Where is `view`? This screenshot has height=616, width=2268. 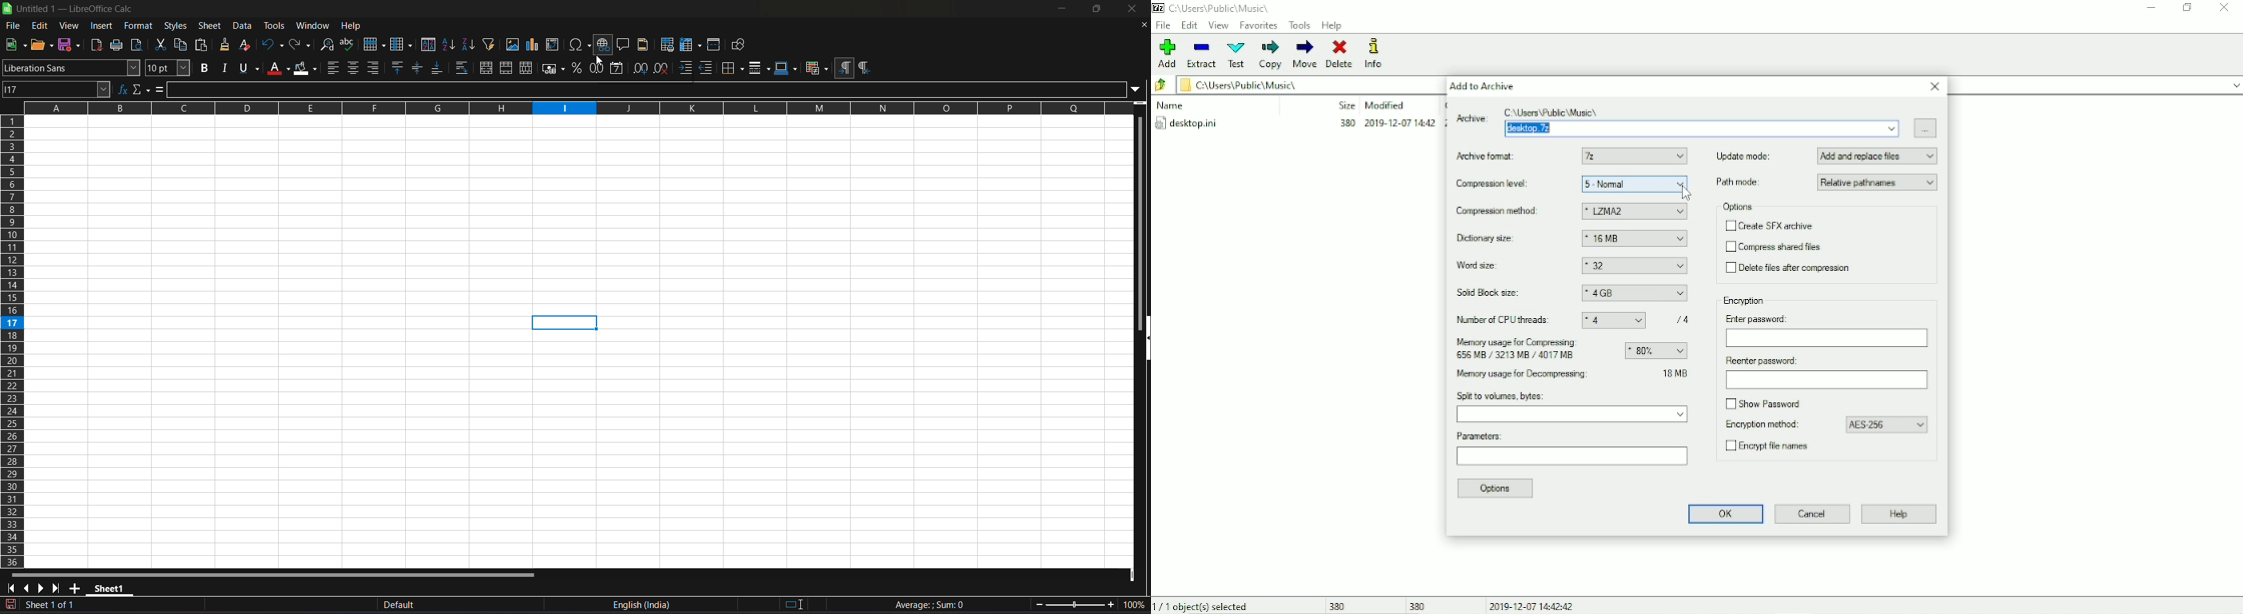
view is located at coordinates (70, 25).